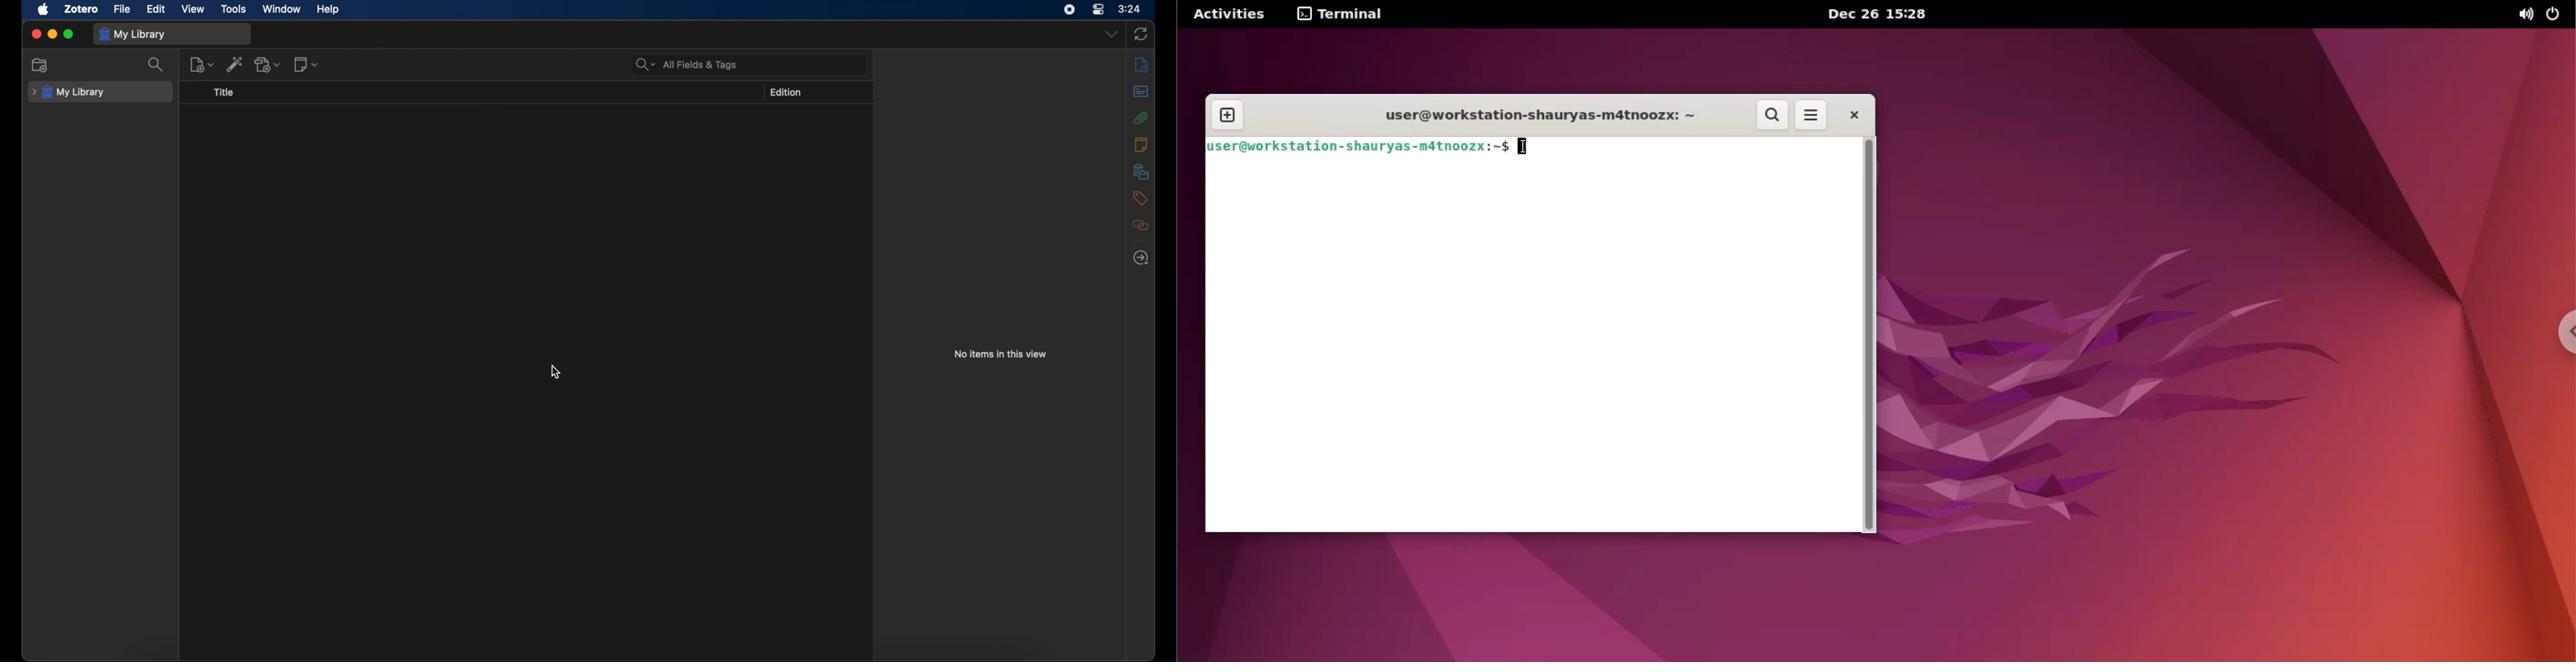 The height and width of the screenshot is (672, 2576). I want to click on attachments, so click(1141, 118).